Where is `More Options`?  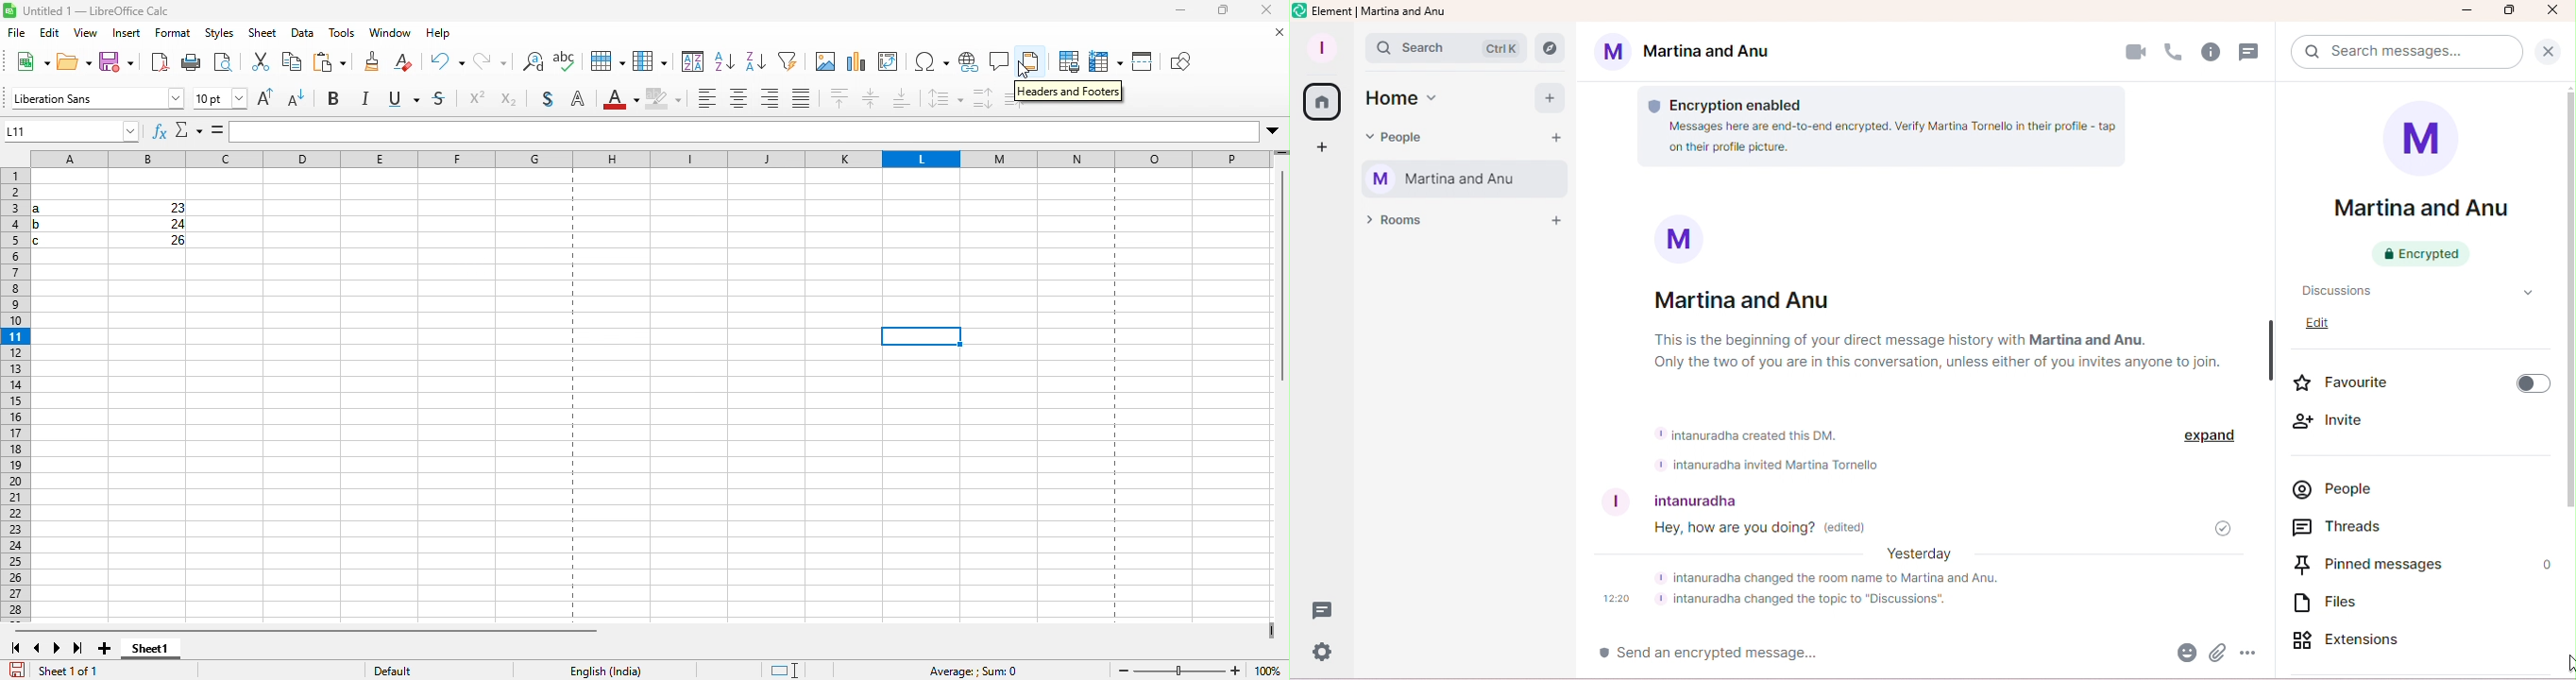
More Options is located at coordinates (2250, 655).